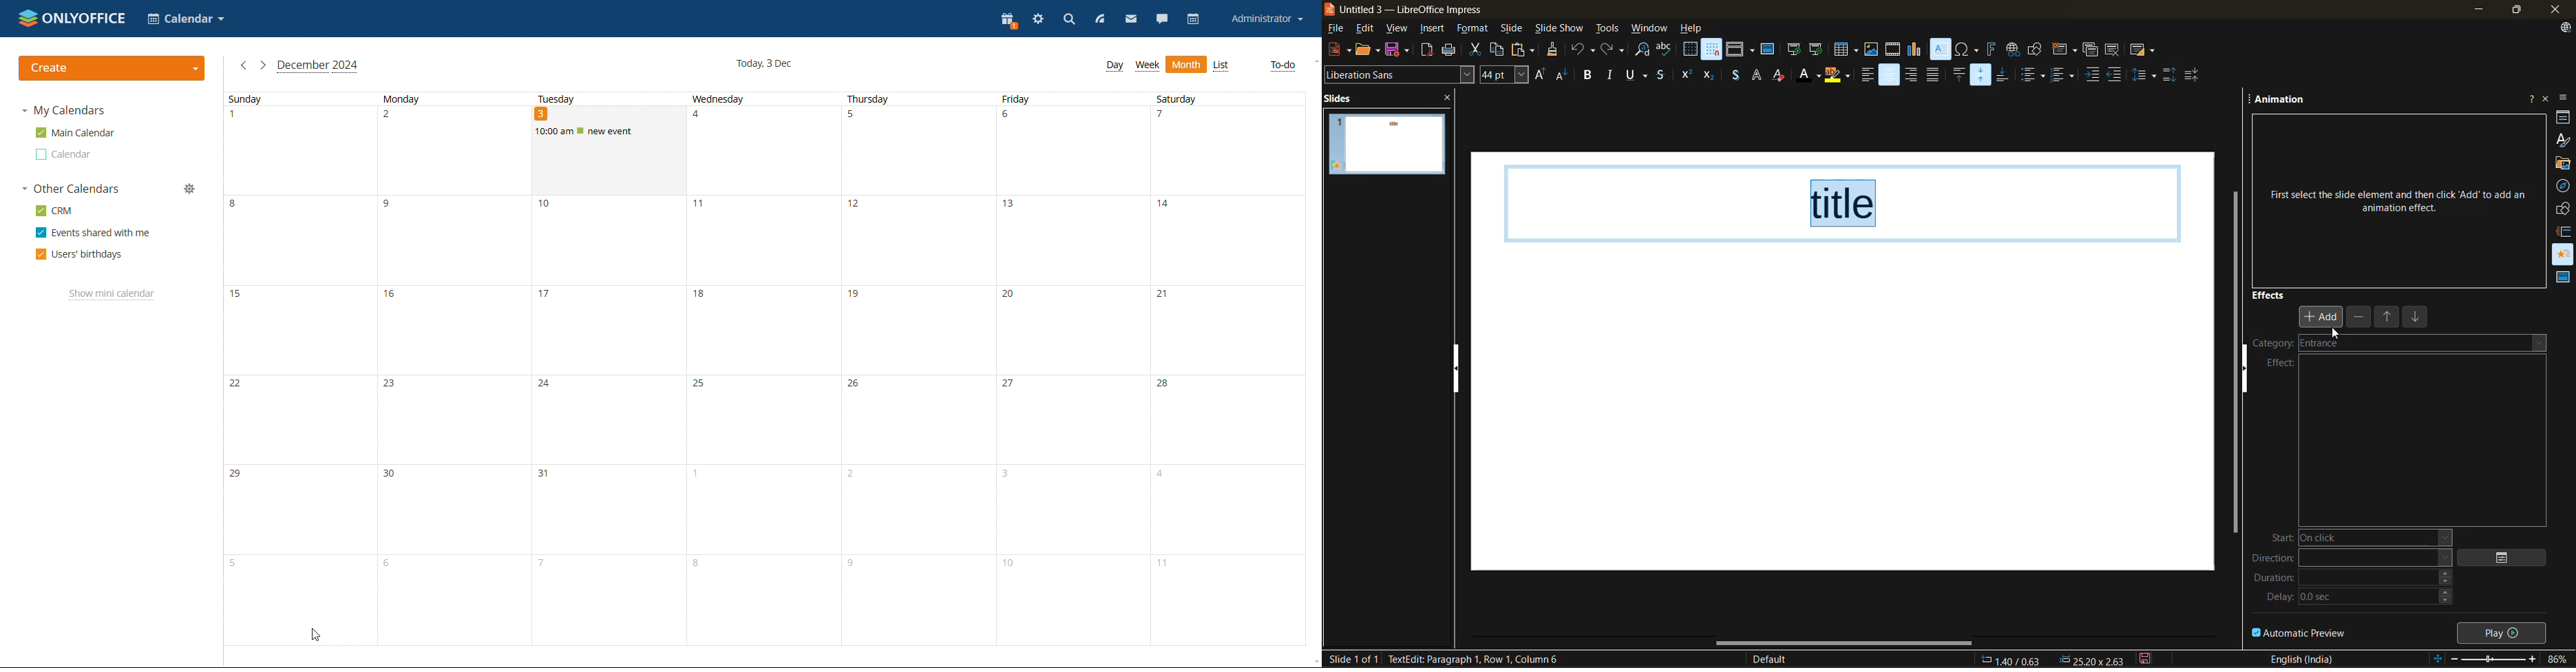 The height and width of the screenshot is (672, 2576). I want to click on my calendars, so click(65, 110).